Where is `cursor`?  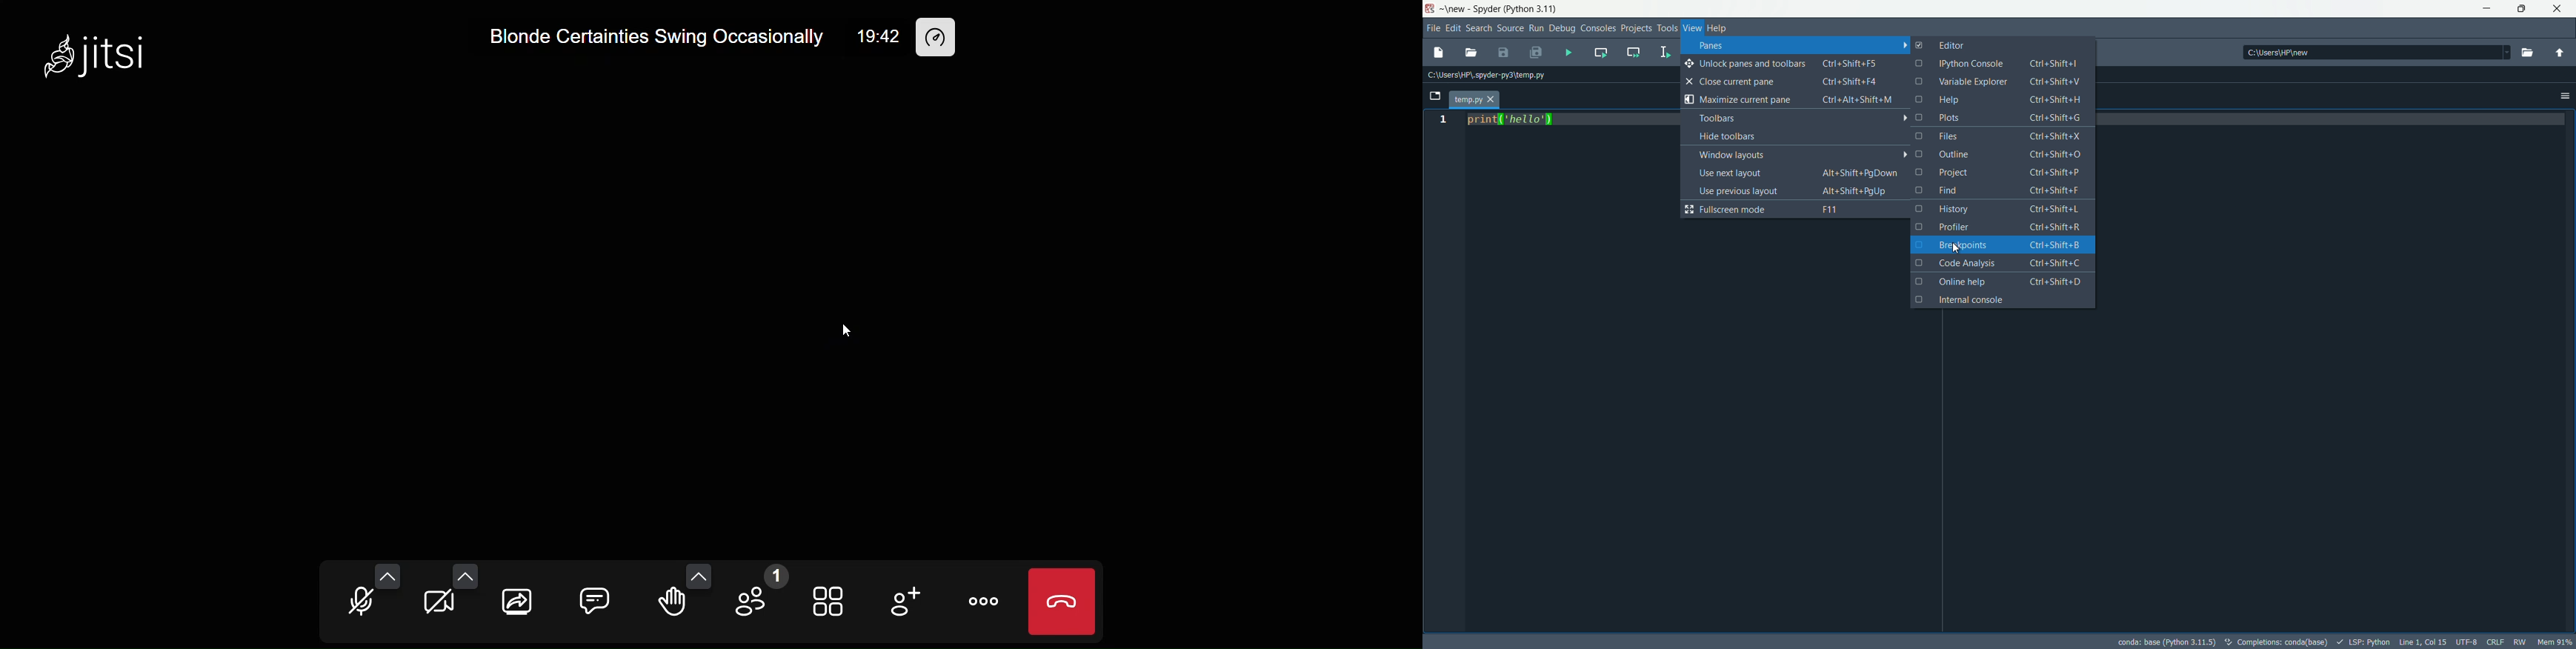 cursor is located at coordinates (1955, 248).